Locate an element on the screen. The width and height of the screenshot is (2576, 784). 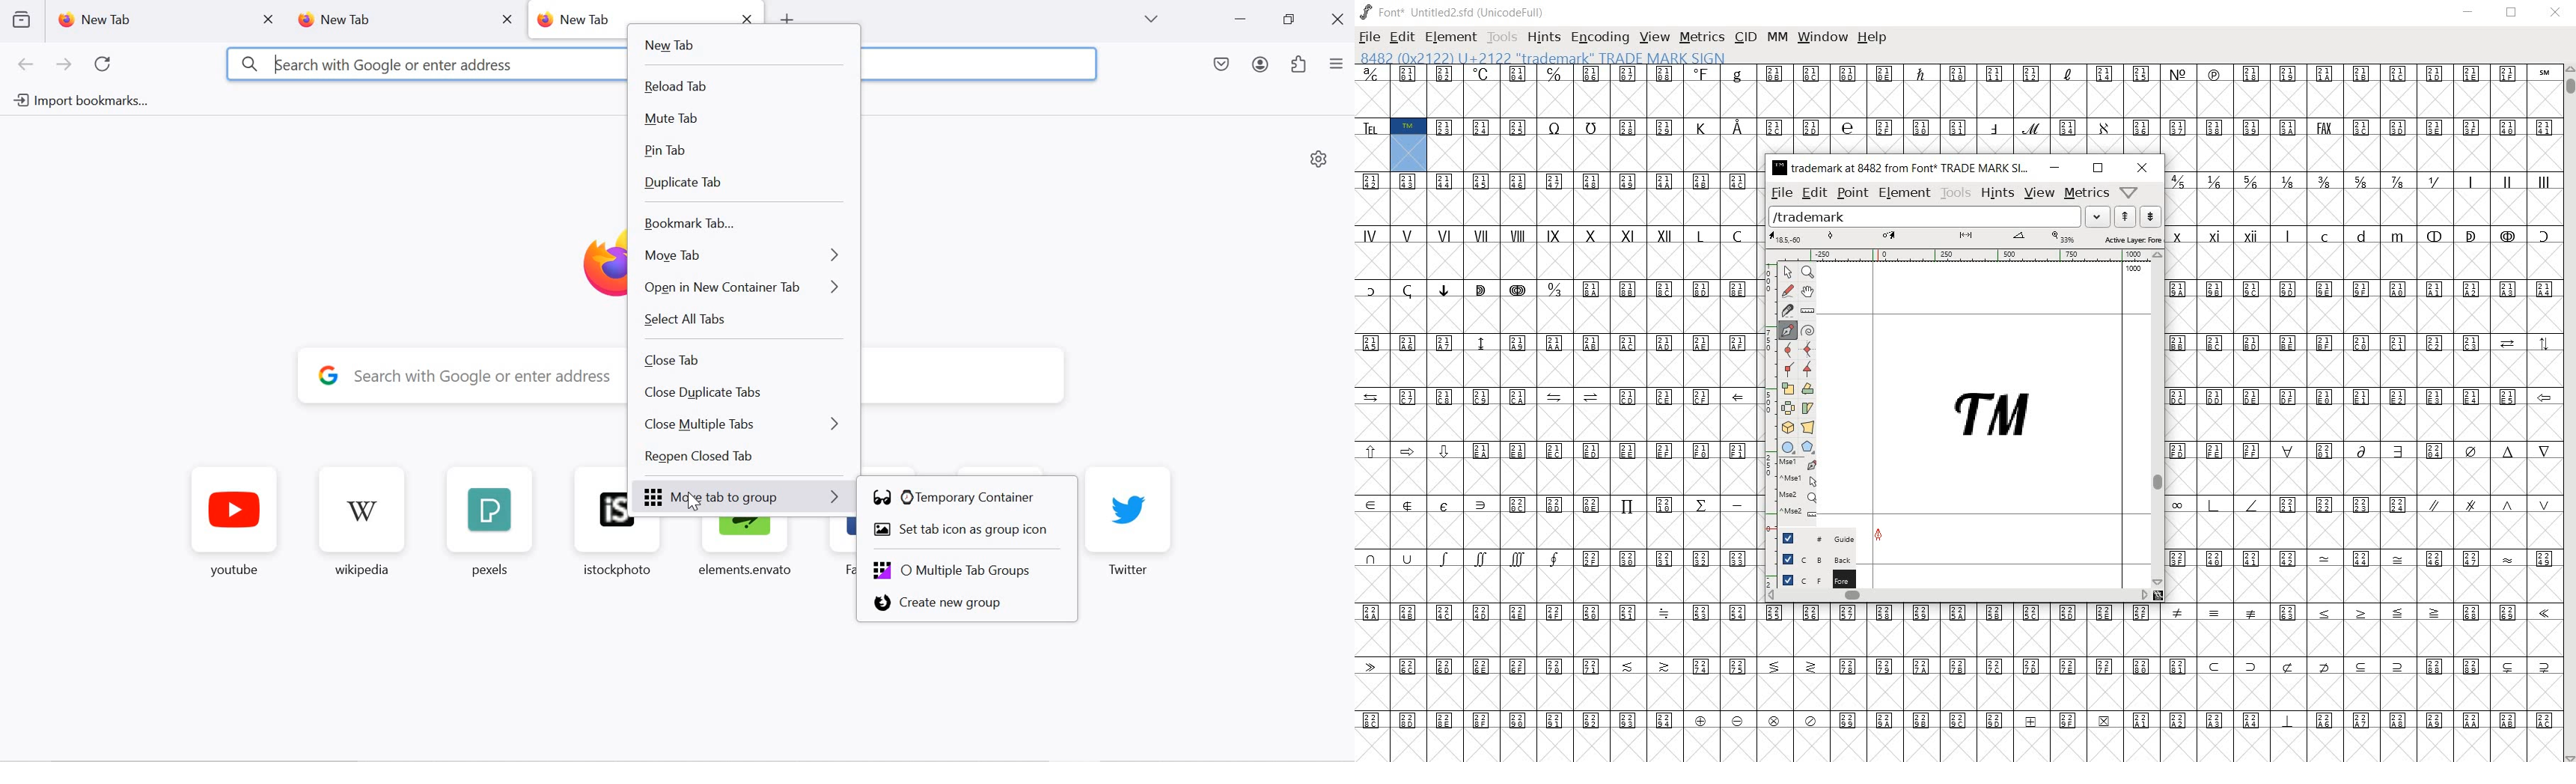
overline.png is located at coordinates (2073, 313).